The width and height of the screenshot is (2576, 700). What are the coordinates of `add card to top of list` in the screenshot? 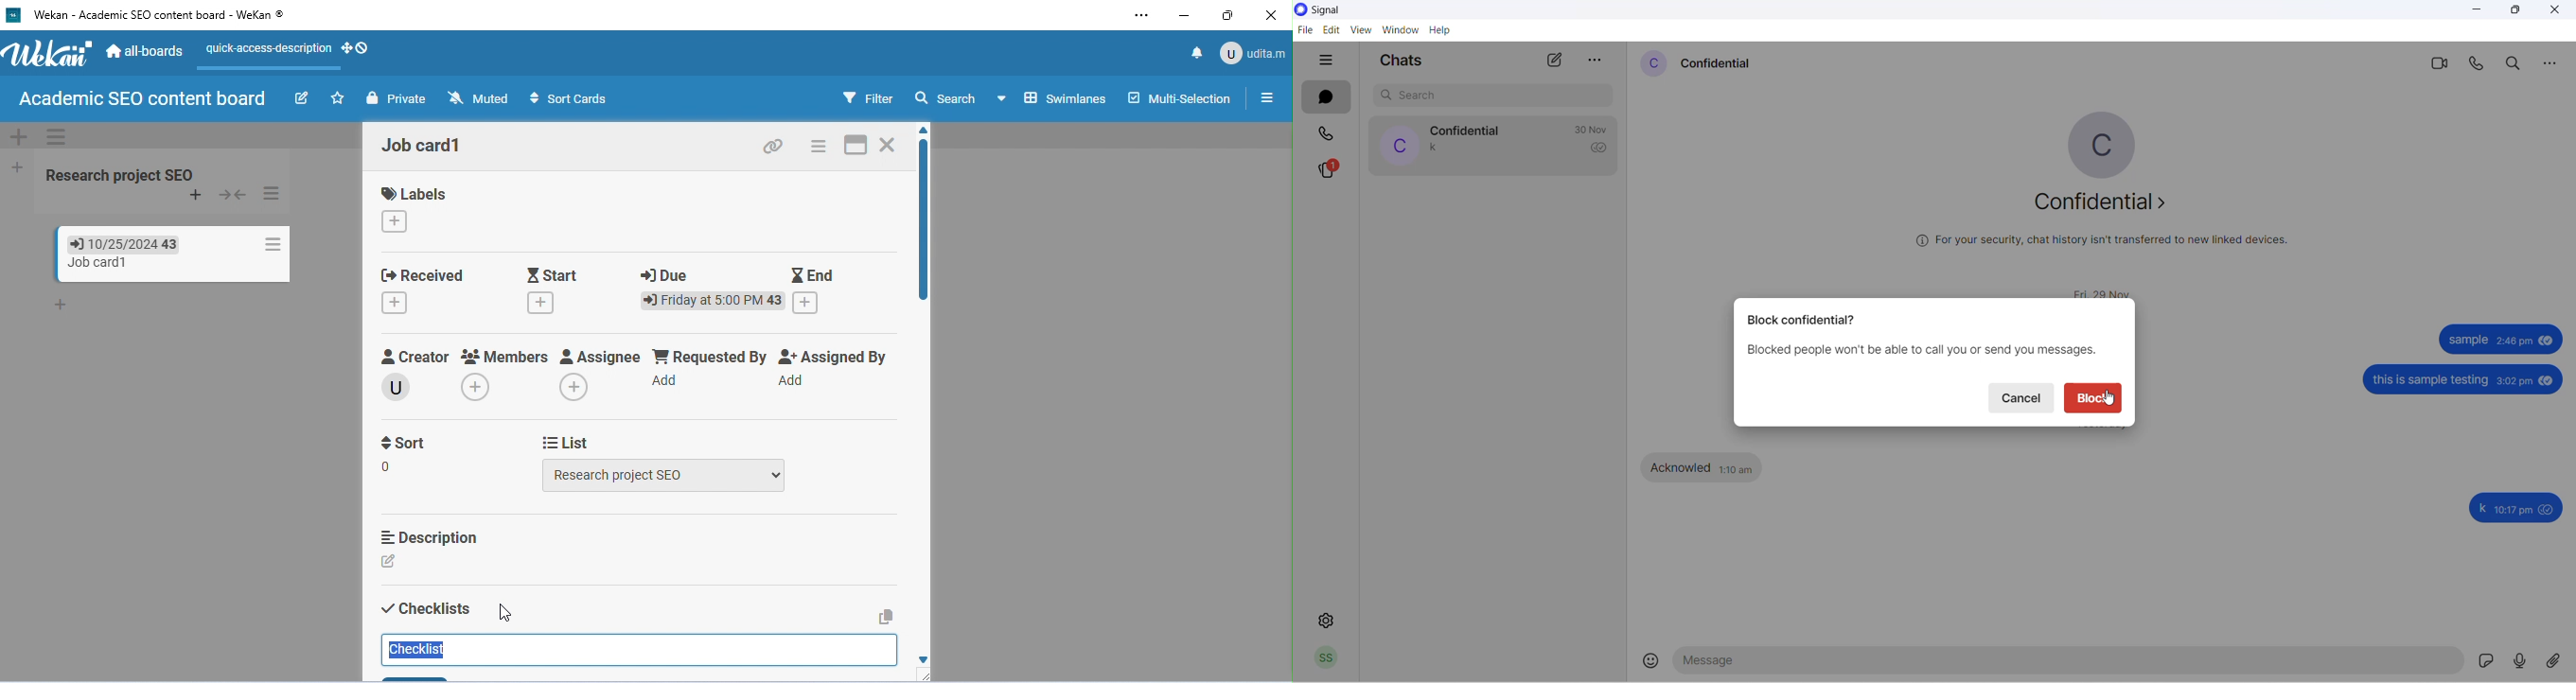 It's located at (196, 196).